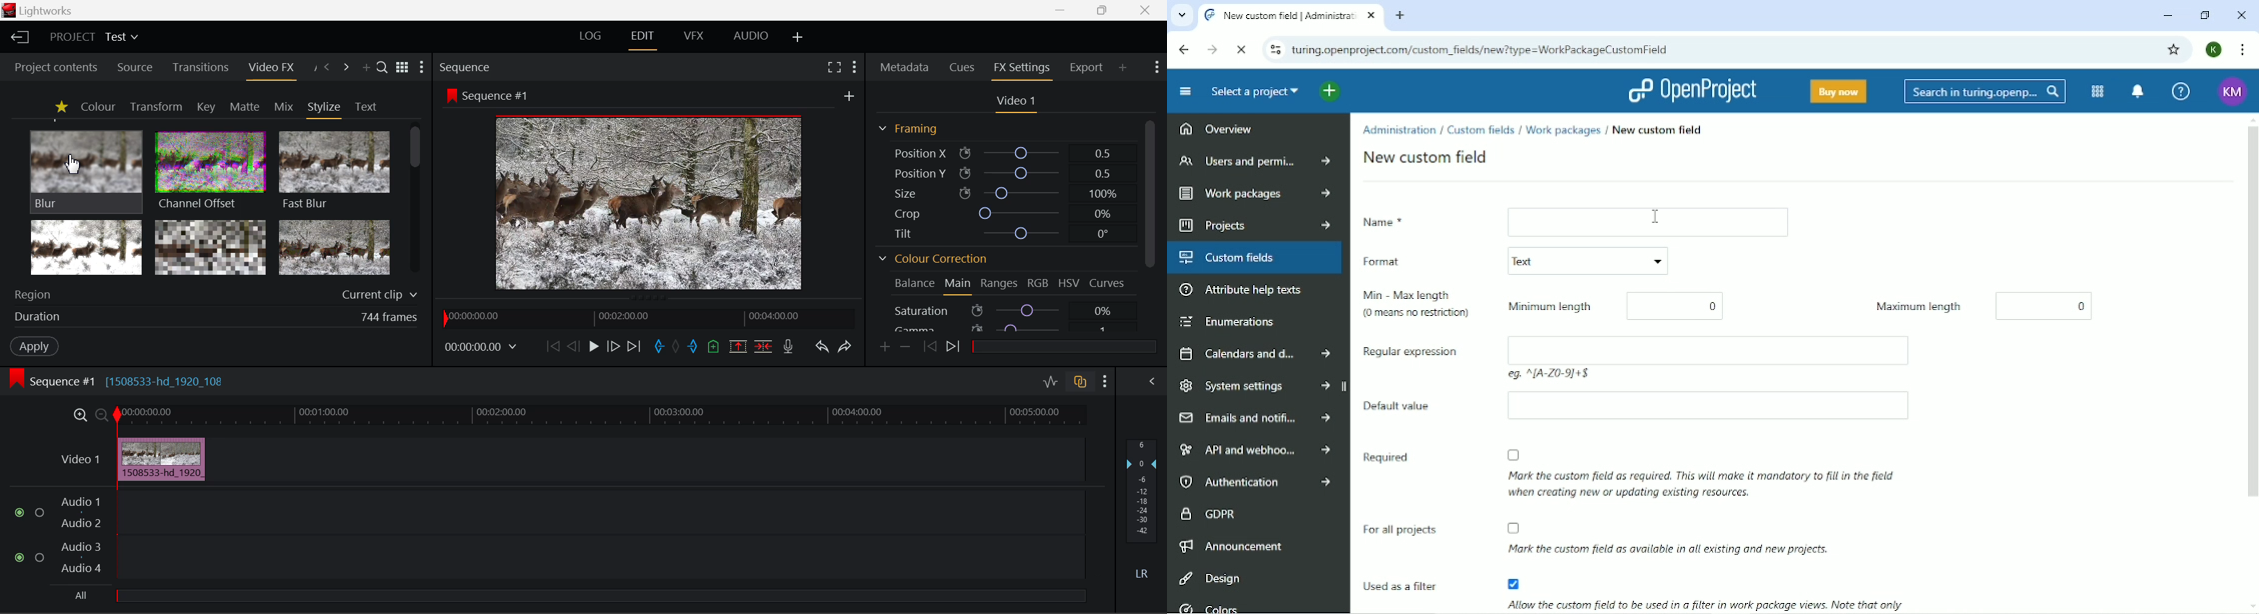 This screenshot has height=616, width=2268. What do you see at coordinates (78, 458) in the screenshot?
I see `Video Layer` at bounding box center [78, 458].